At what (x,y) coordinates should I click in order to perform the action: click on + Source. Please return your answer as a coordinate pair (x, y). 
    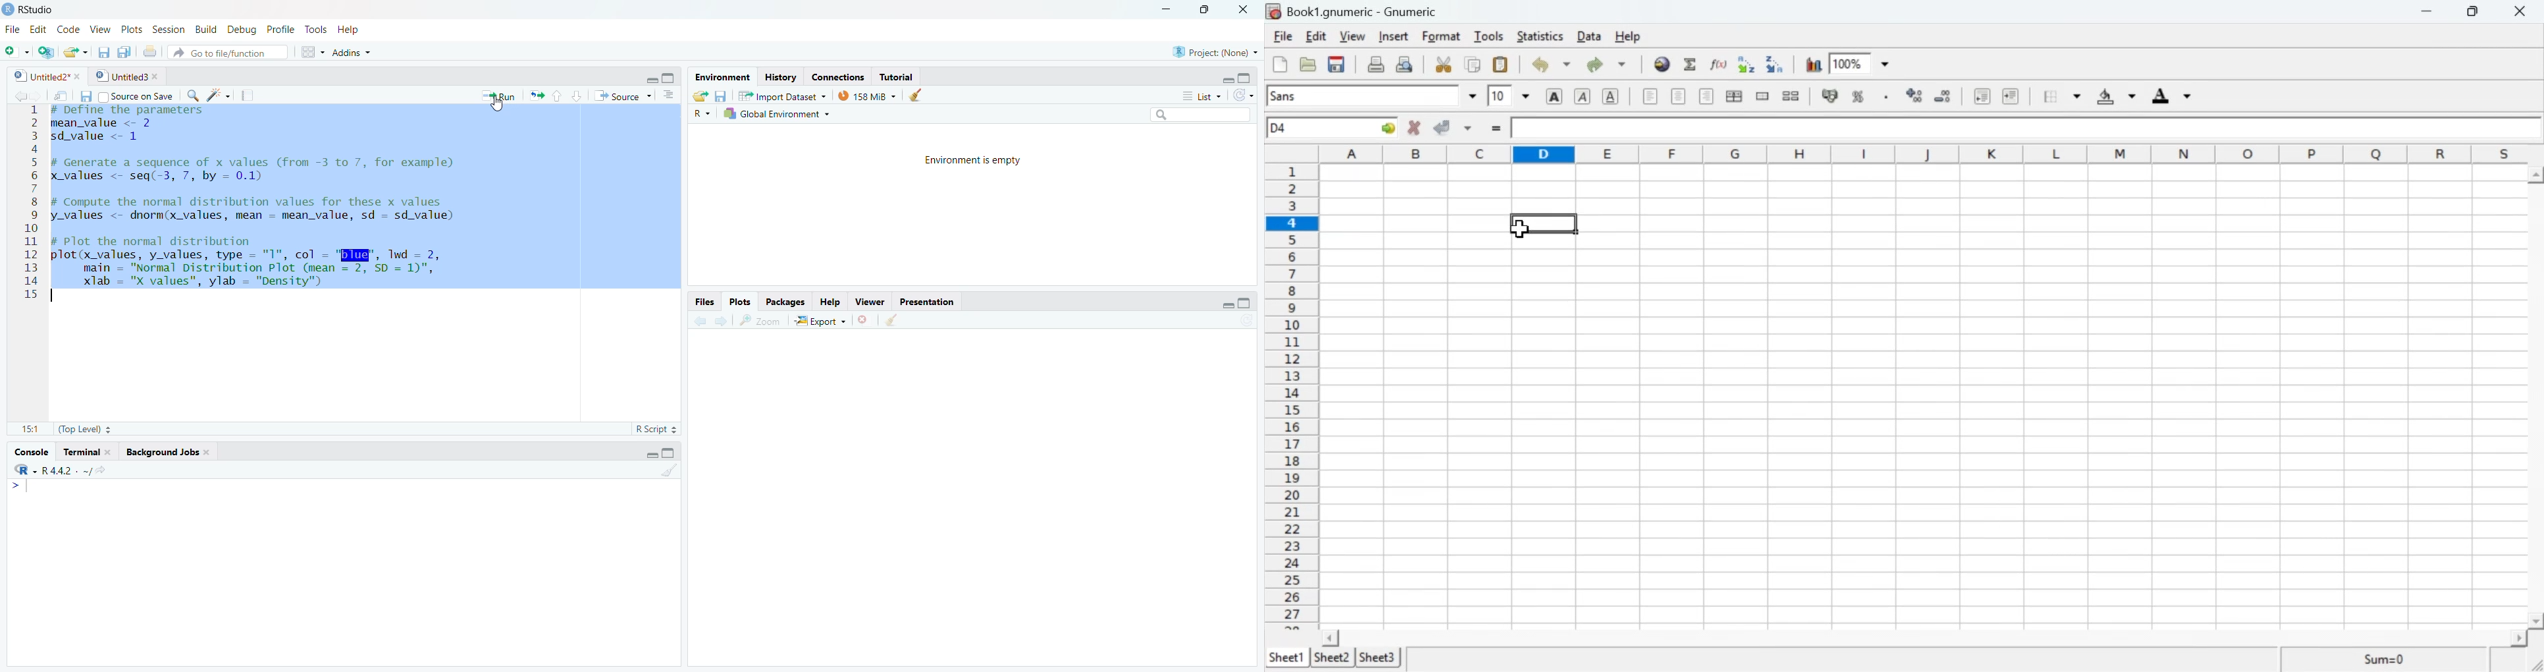
    Looking at the image, I should click on (623, 96).